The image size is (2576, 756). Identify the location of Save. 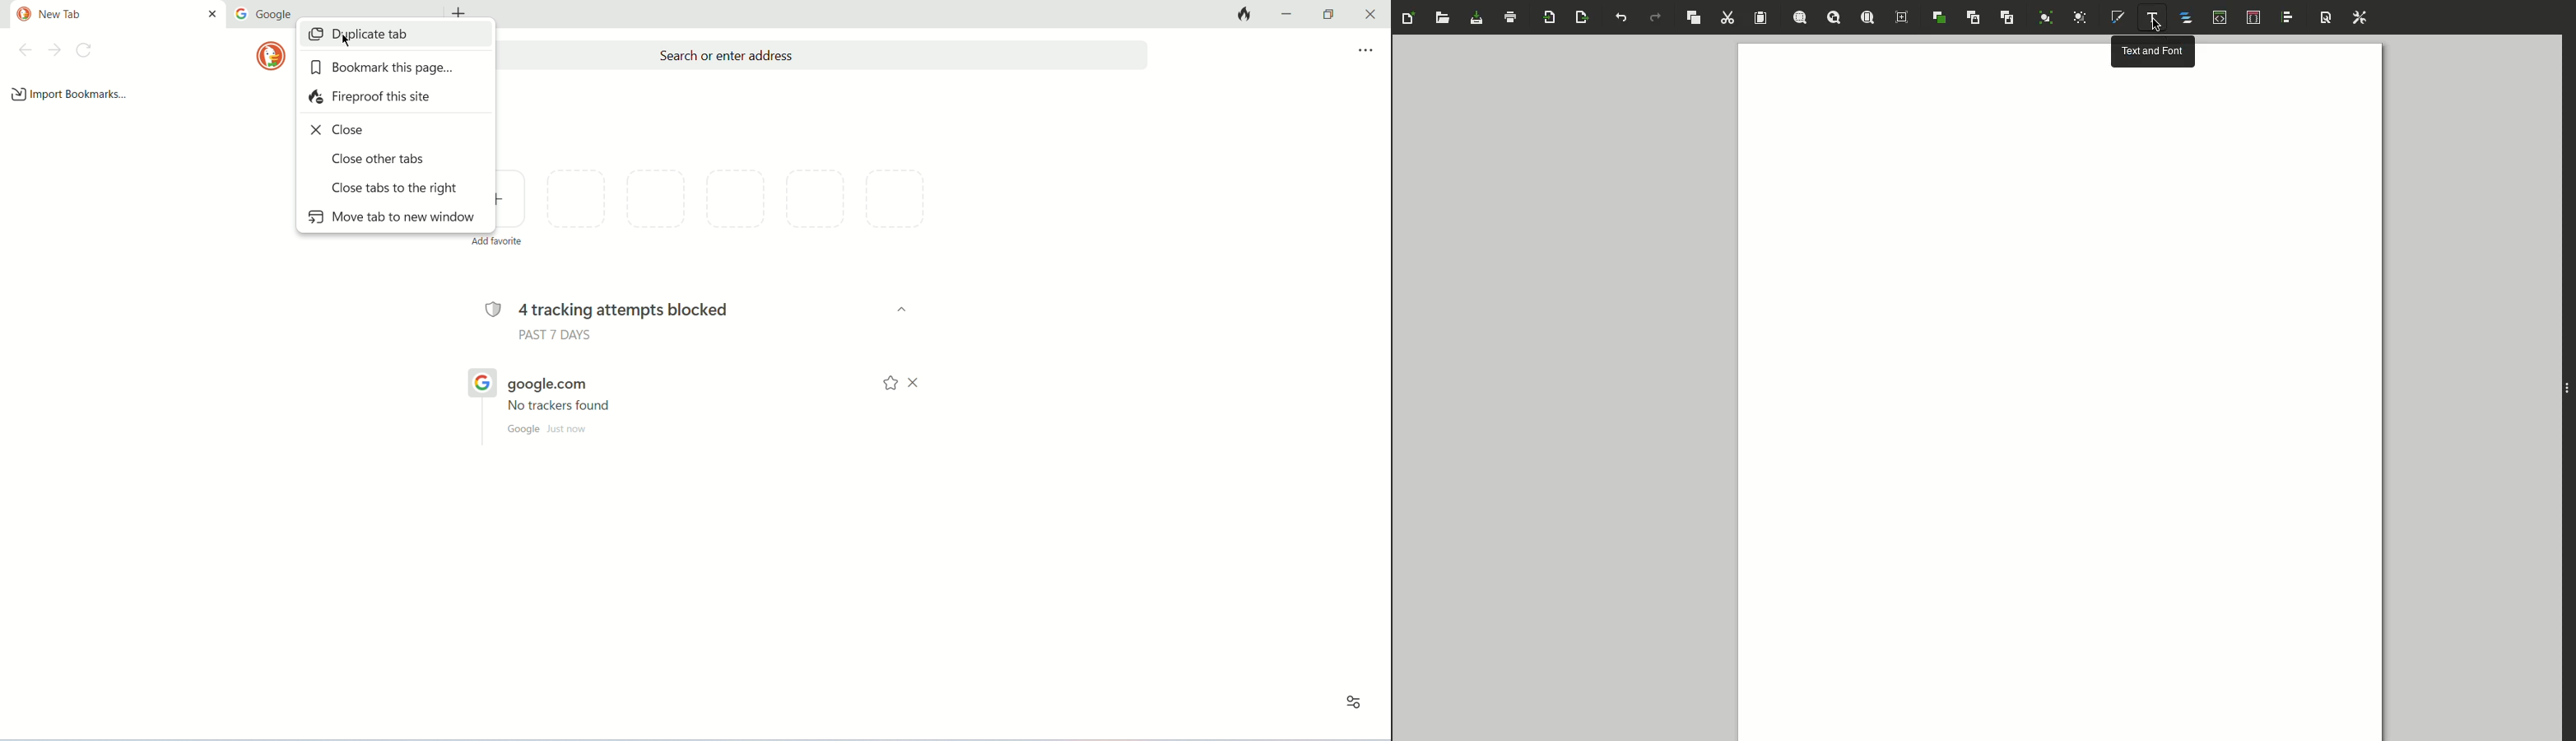
(1477, 21).